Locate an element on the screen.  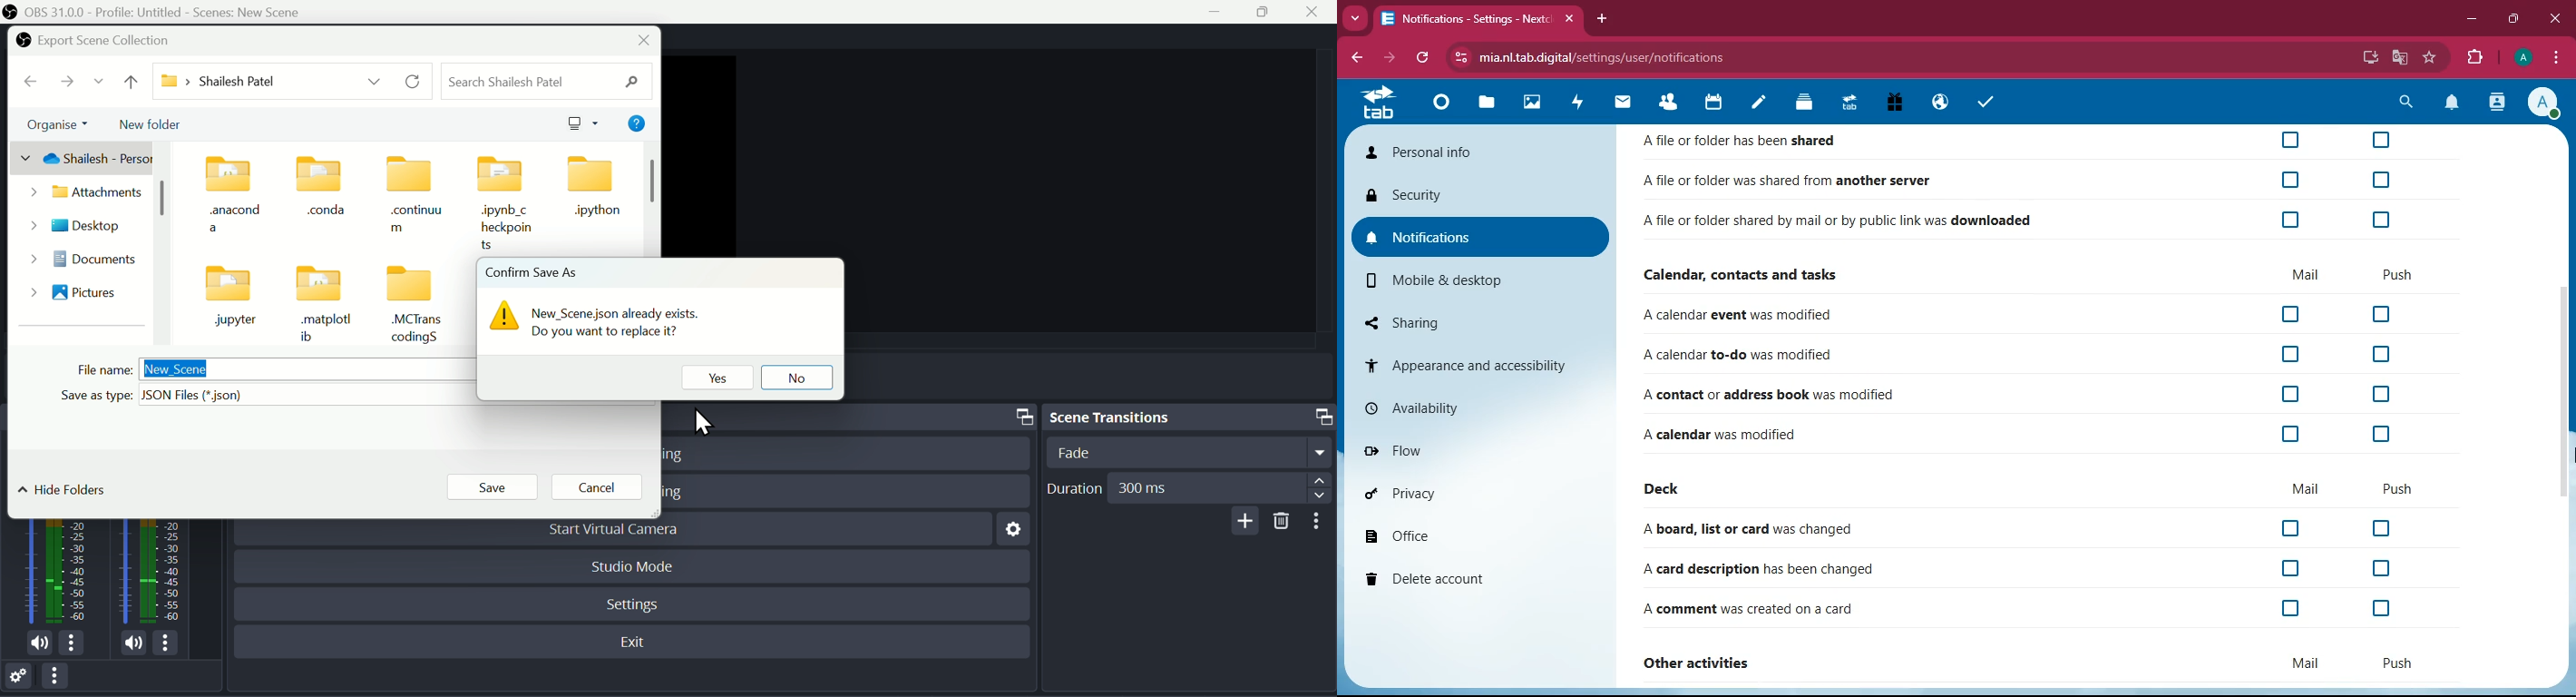
office is located at coordinates (1478, 537).